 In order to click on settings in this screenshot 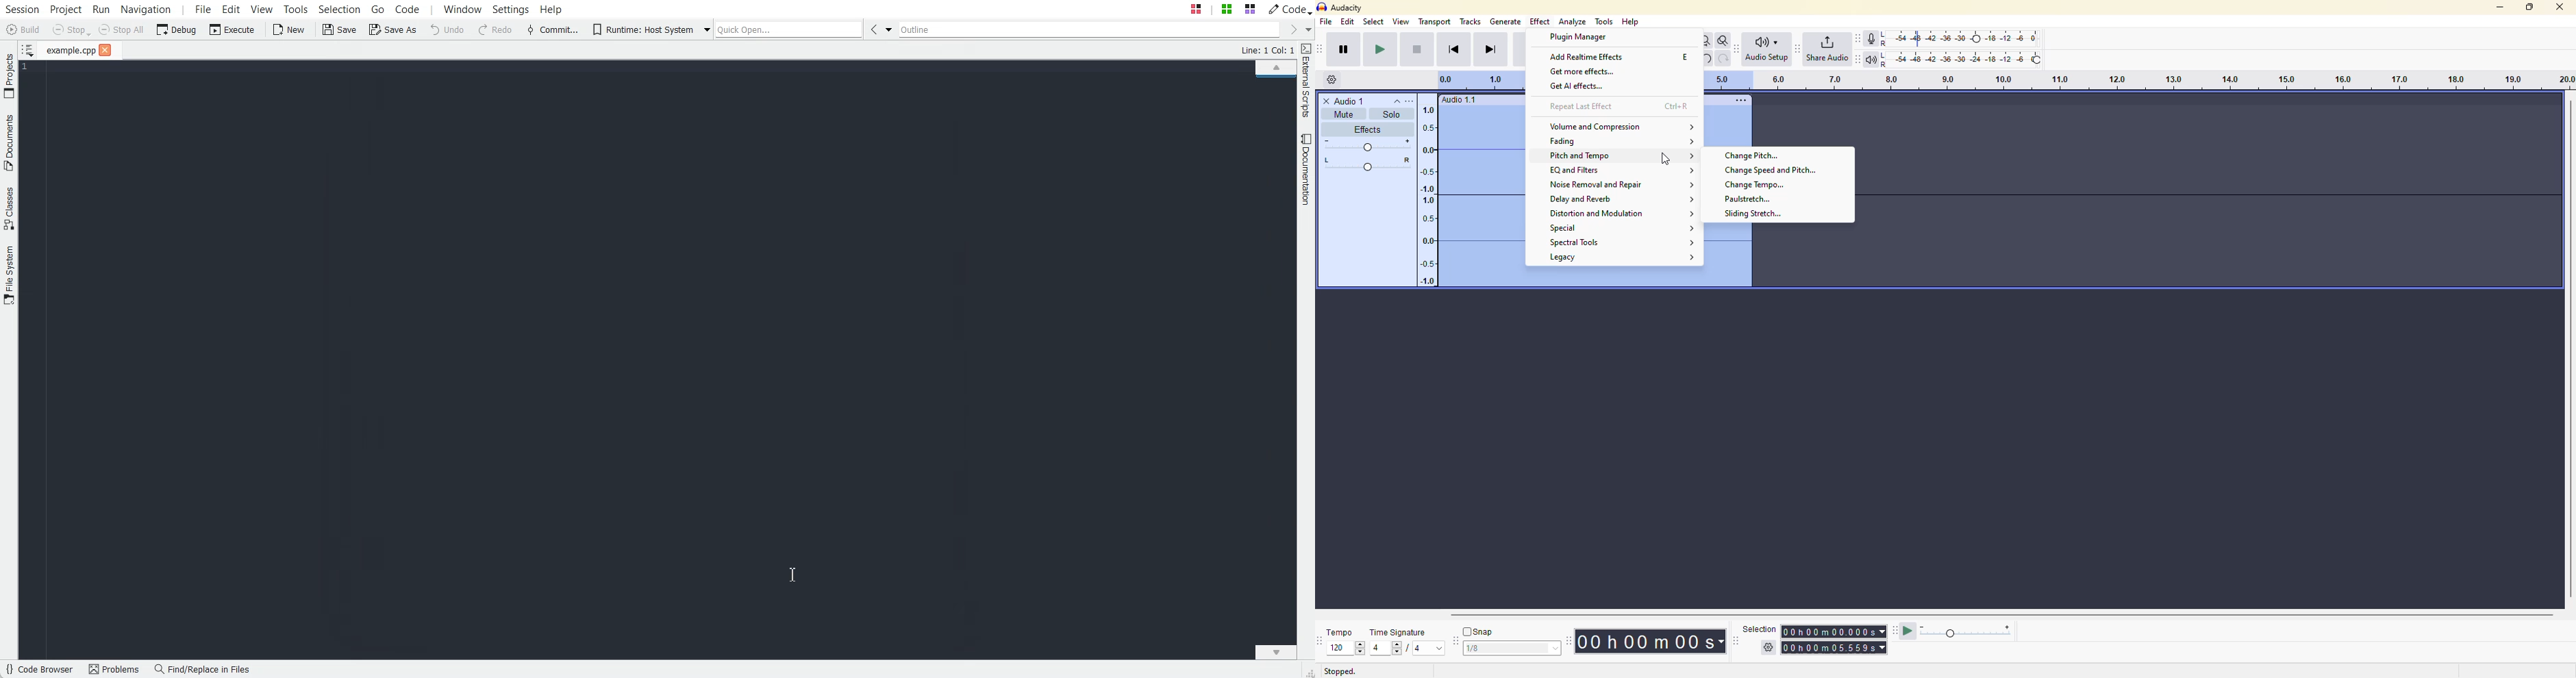, I will do `click(1770, 647)`.